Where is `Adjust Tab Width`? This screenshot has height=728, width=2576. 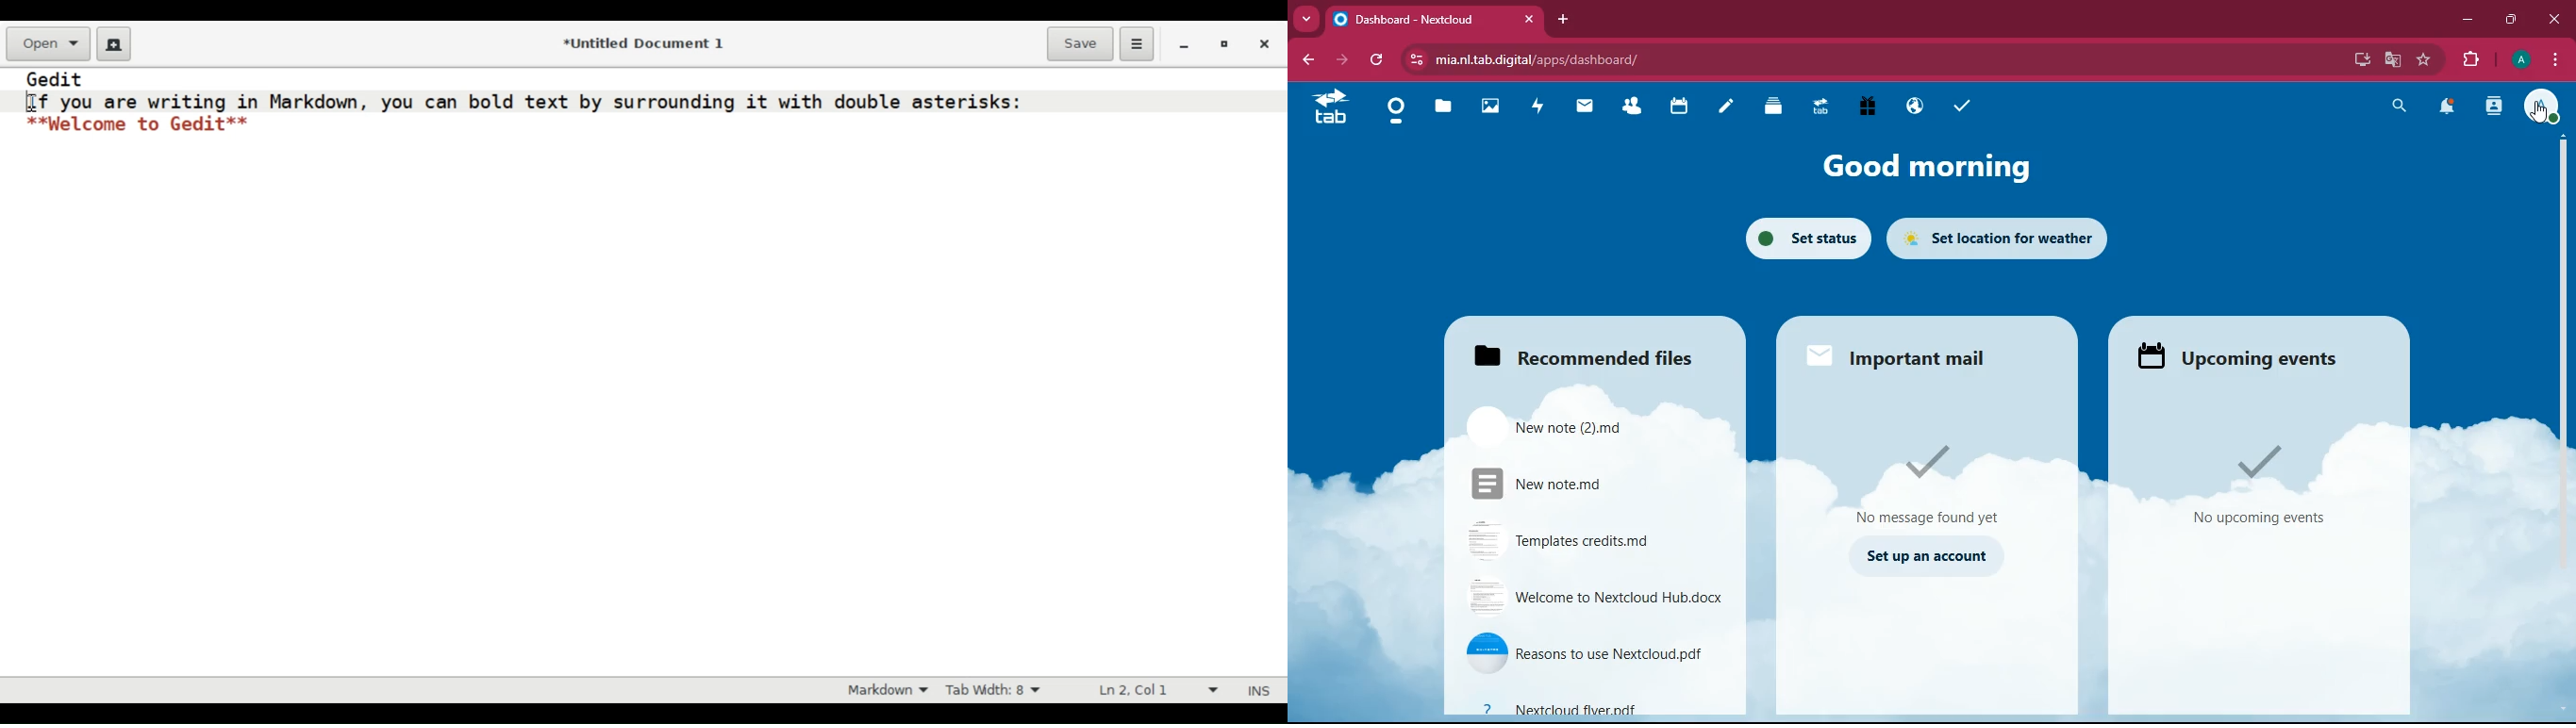 Adjust Tab Width is located at coordinates (1003, 690).